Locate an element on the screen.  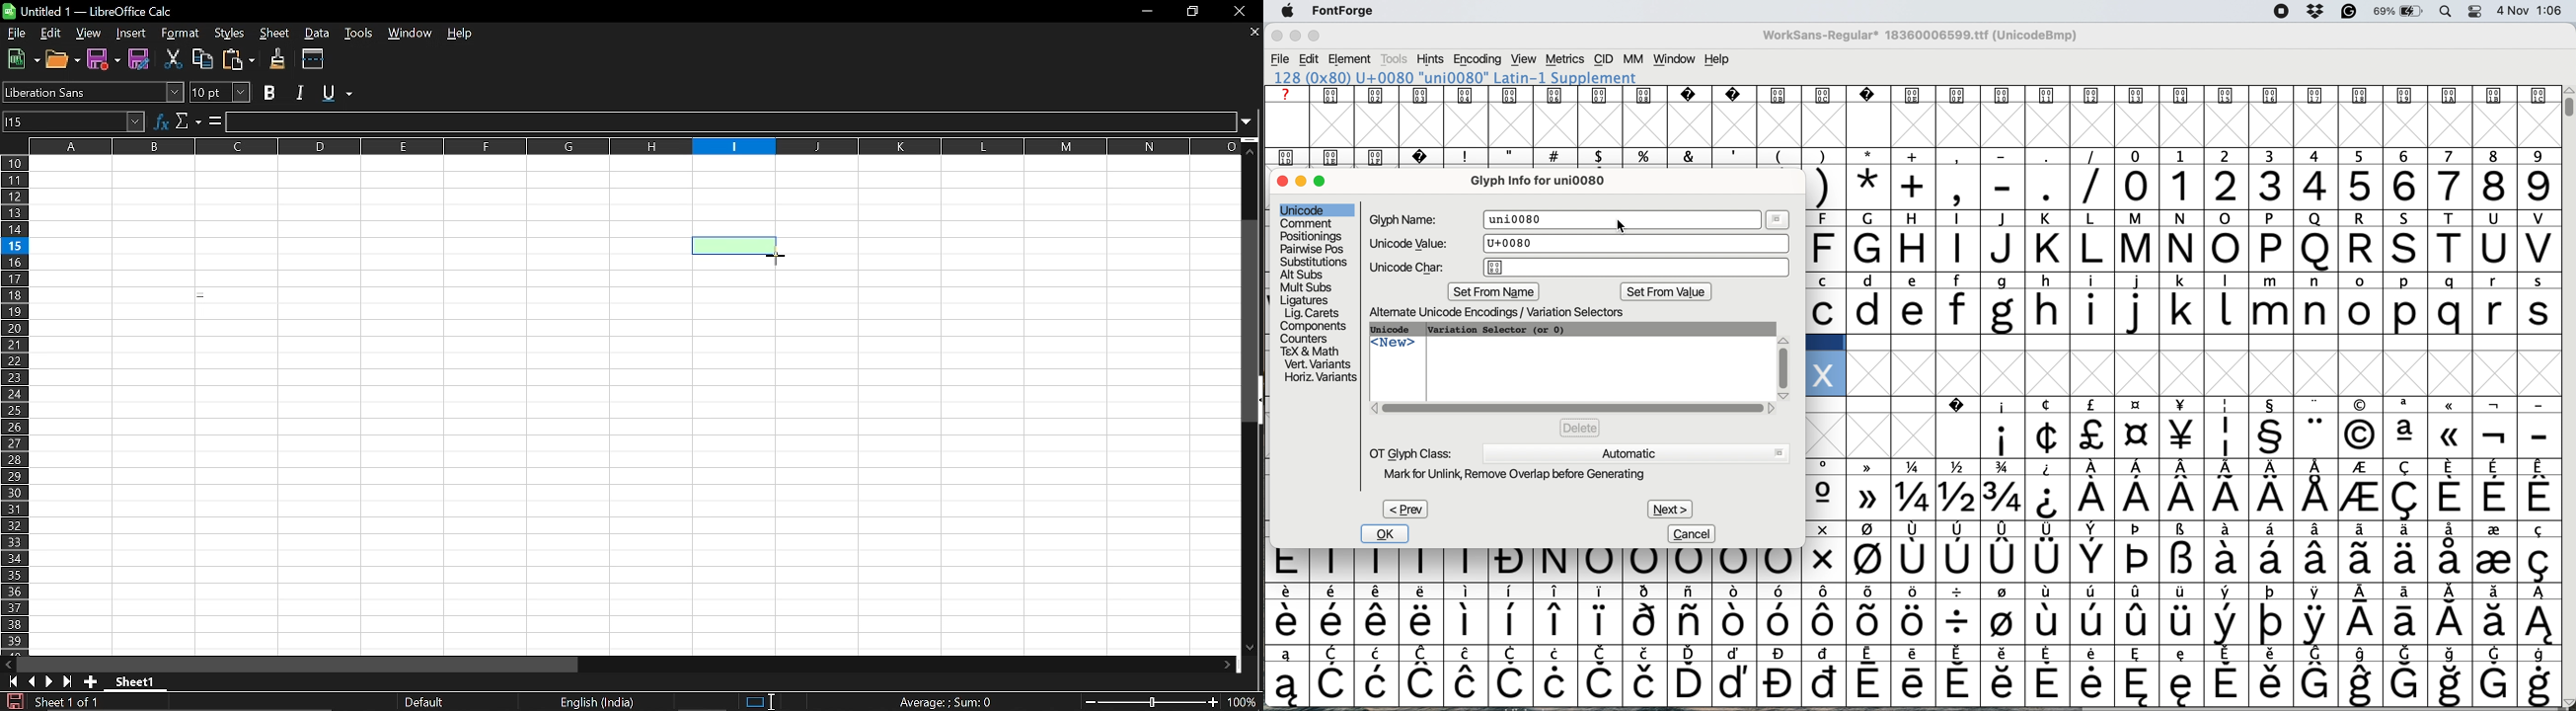
page layout is located at coordinates (426, 701).